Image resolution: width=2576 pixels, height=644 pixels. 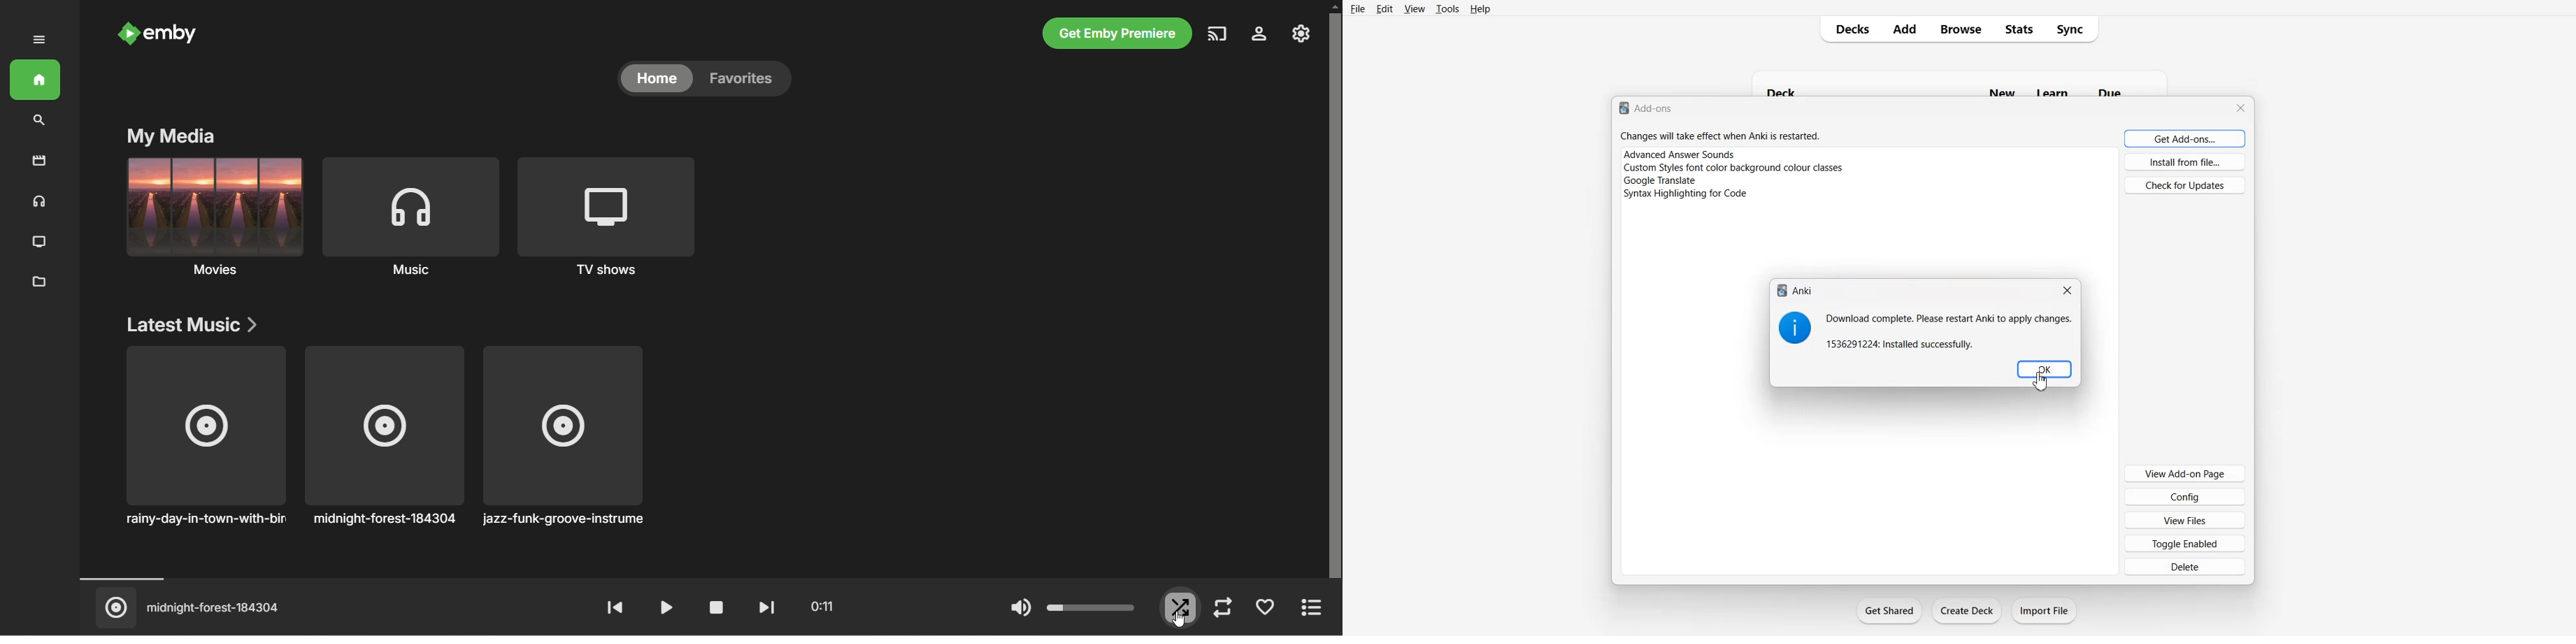 What do you see at coordinates (1481, 8) in the screenshot?
I see `Help` at bounding box center [1481, 8].